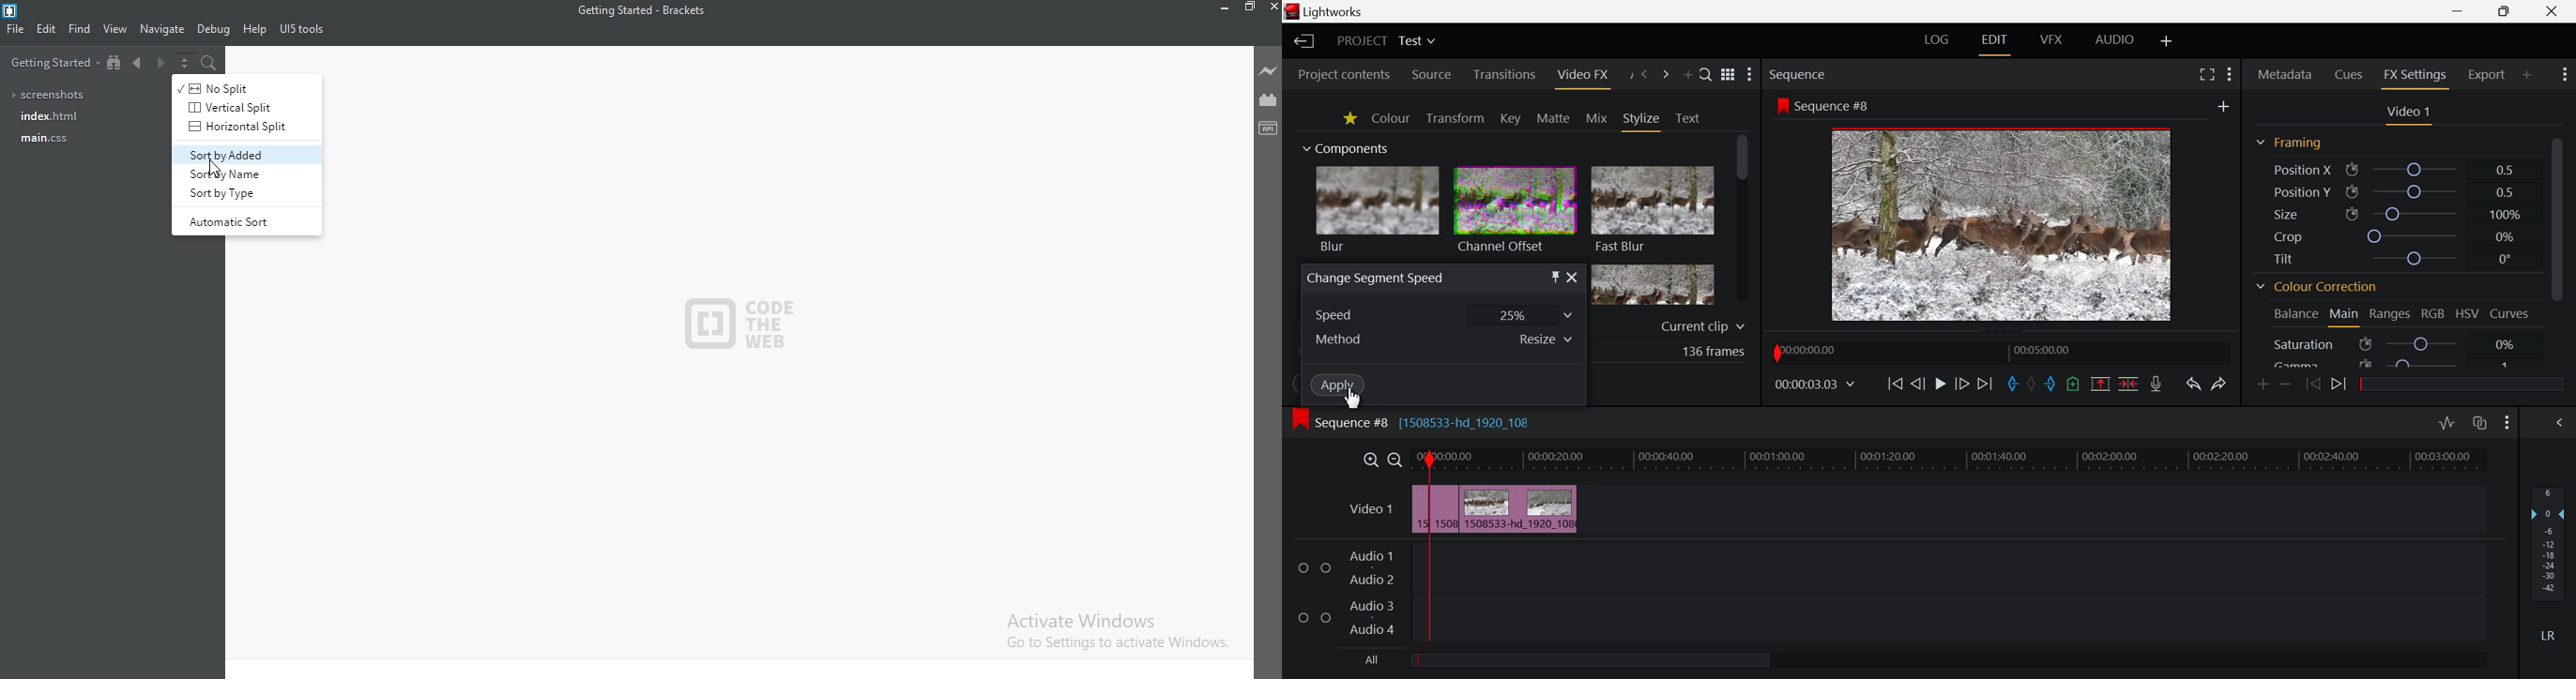  I want to click on sort by Added, so click(244, 155).